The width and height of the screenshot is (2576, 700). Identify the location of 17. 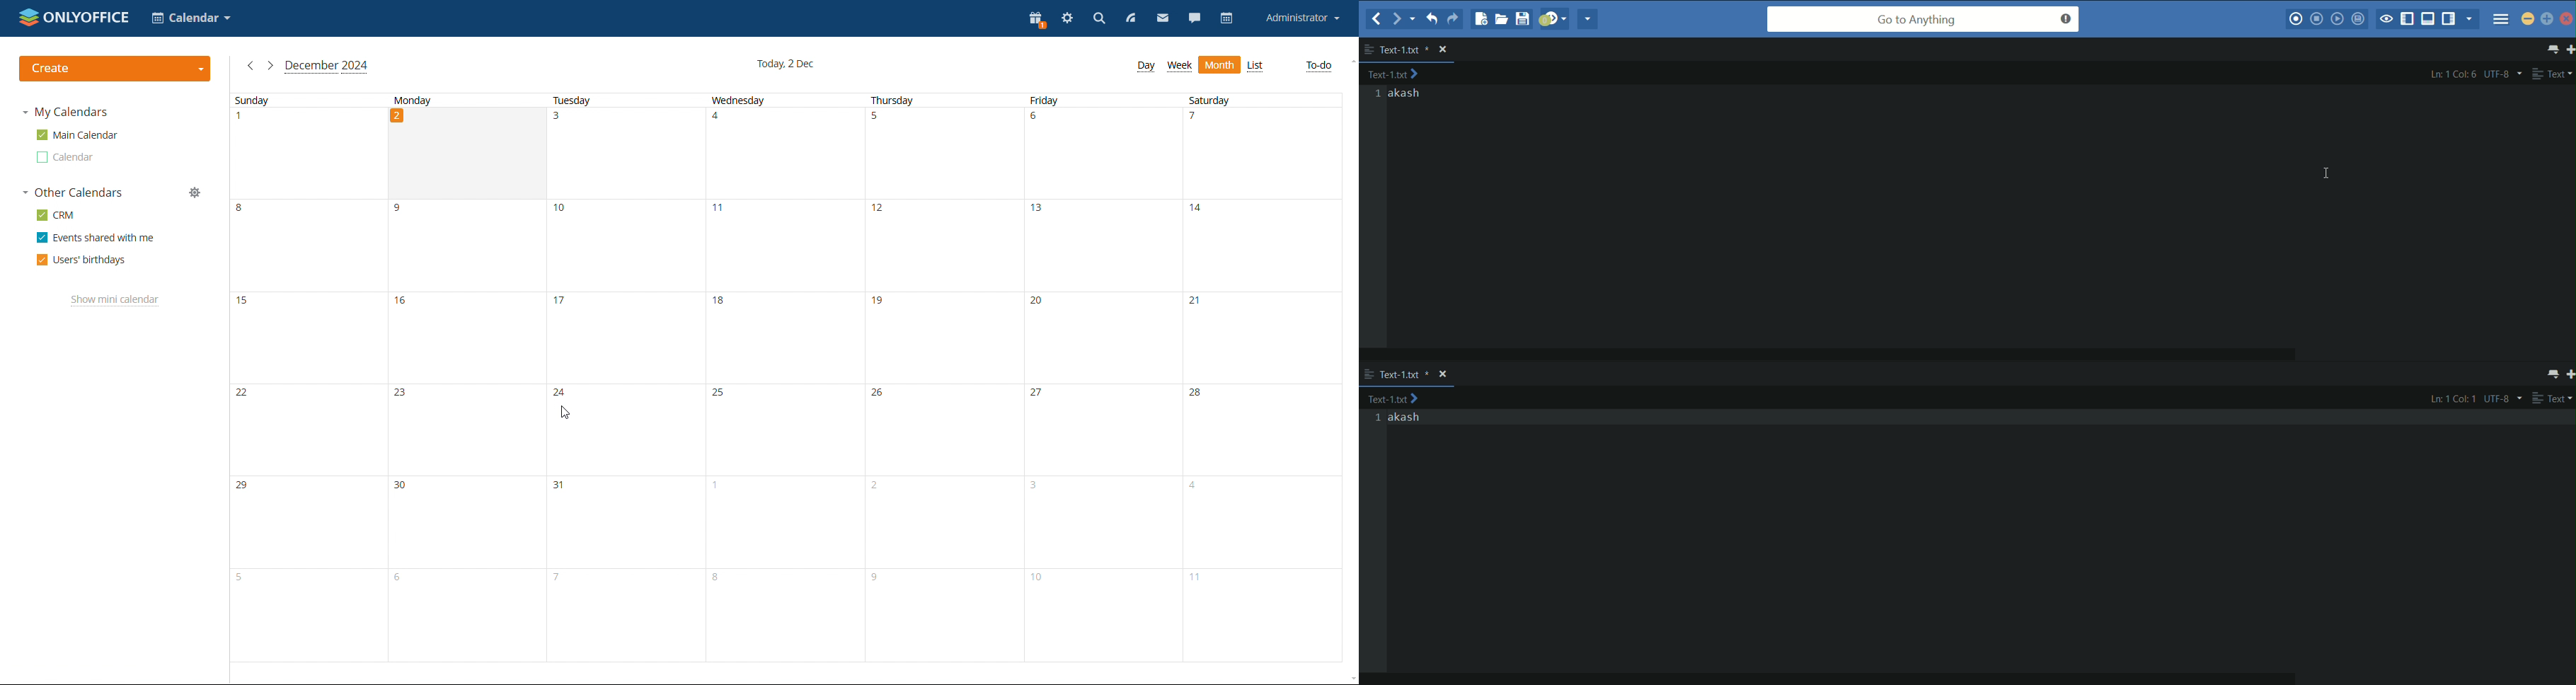
(562, 300).